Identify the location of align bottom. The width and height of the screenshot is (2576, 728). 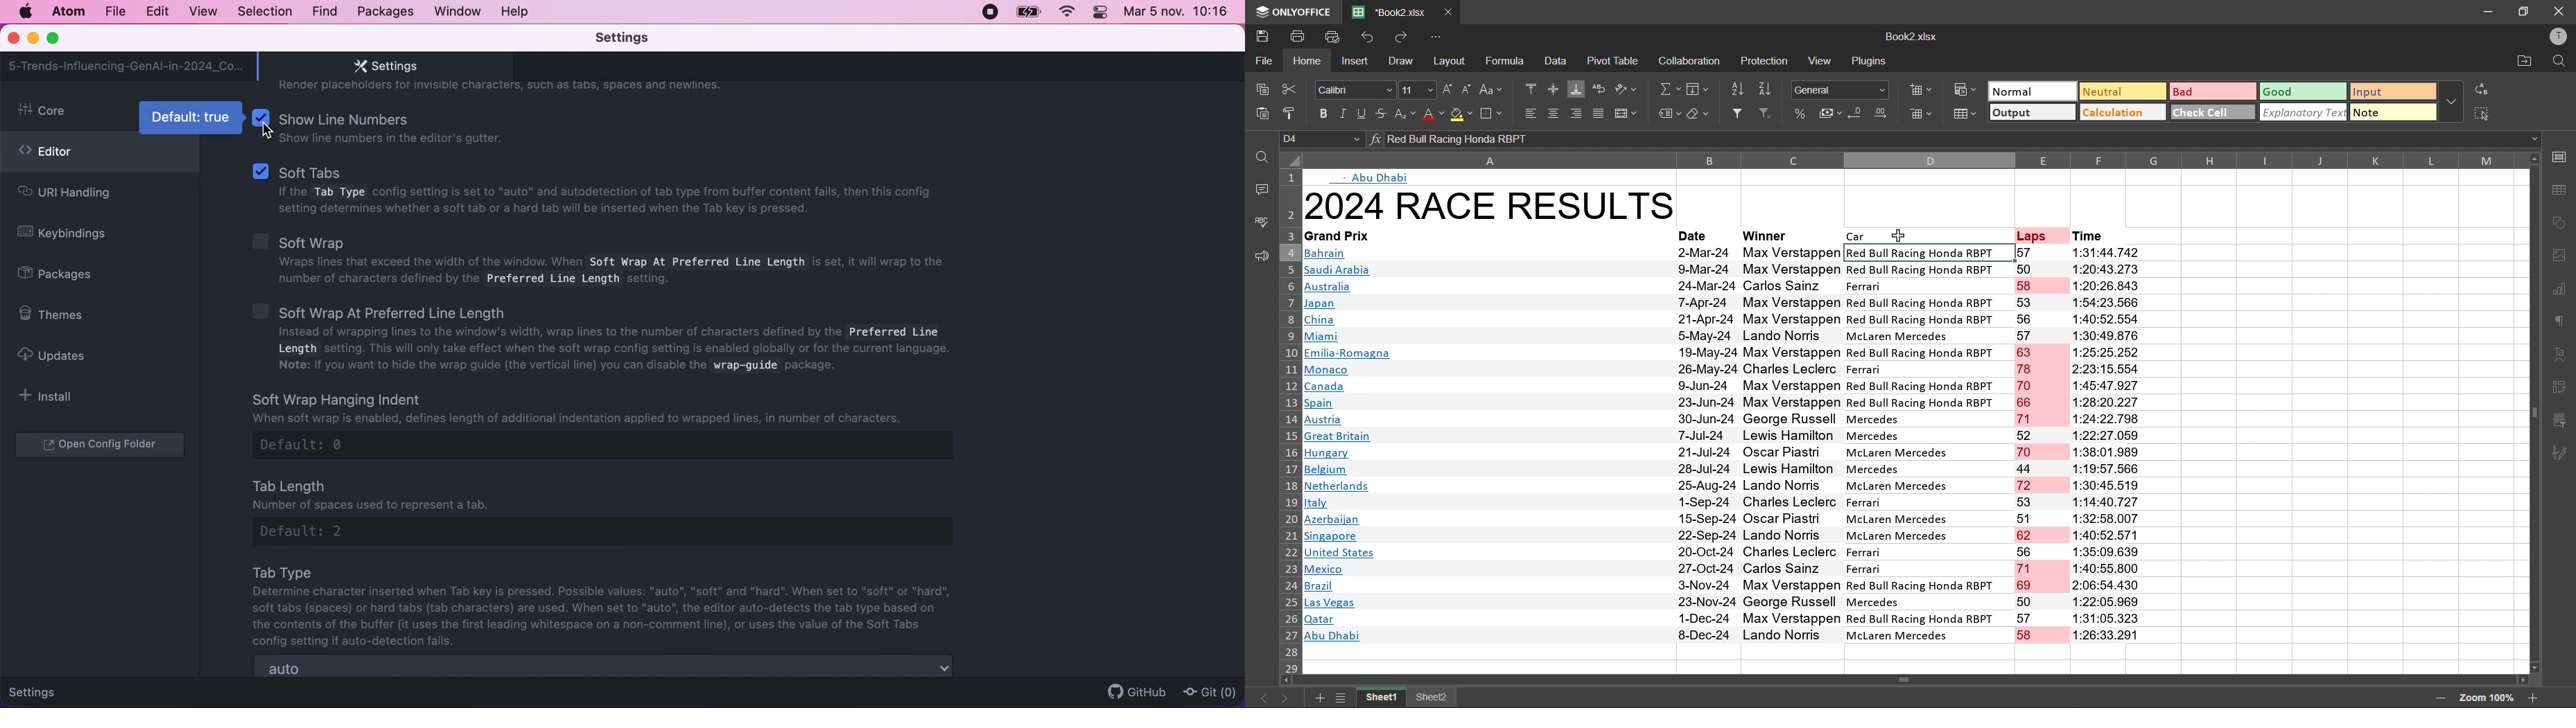
(1575, 90).